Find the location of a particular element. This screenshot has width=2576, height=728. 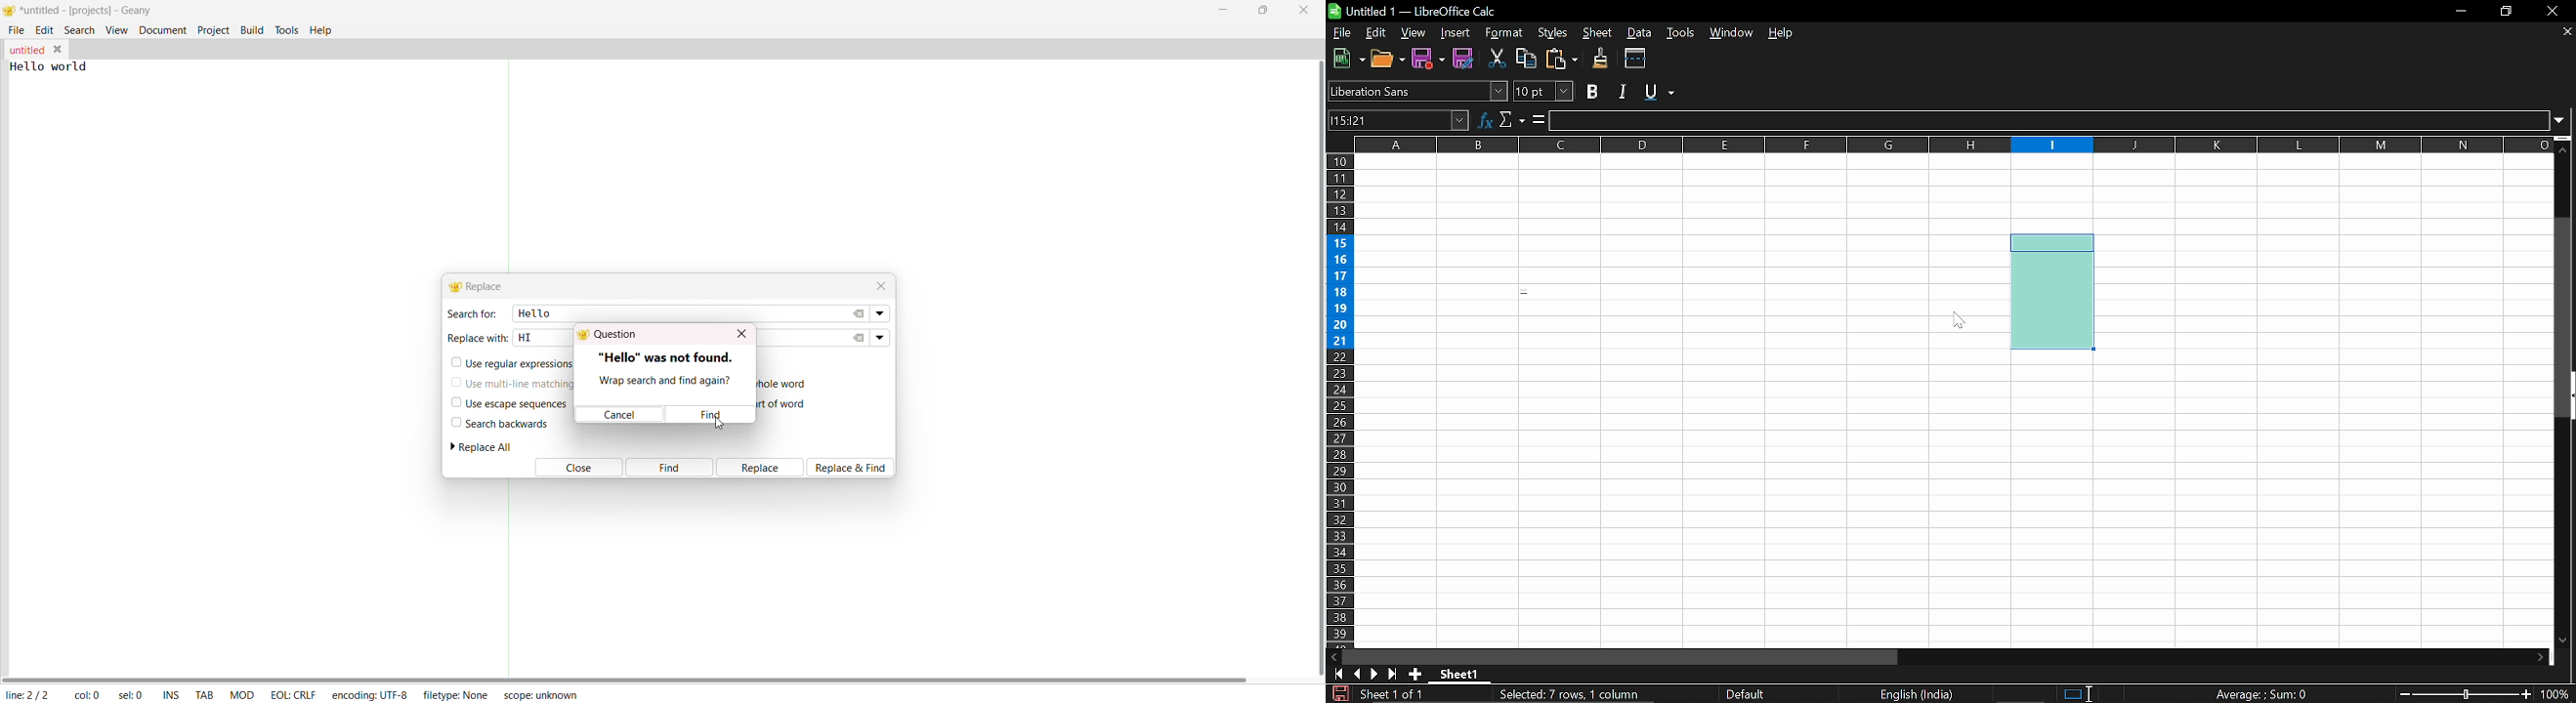

Selected cells is located at coordinates (2053, 290).